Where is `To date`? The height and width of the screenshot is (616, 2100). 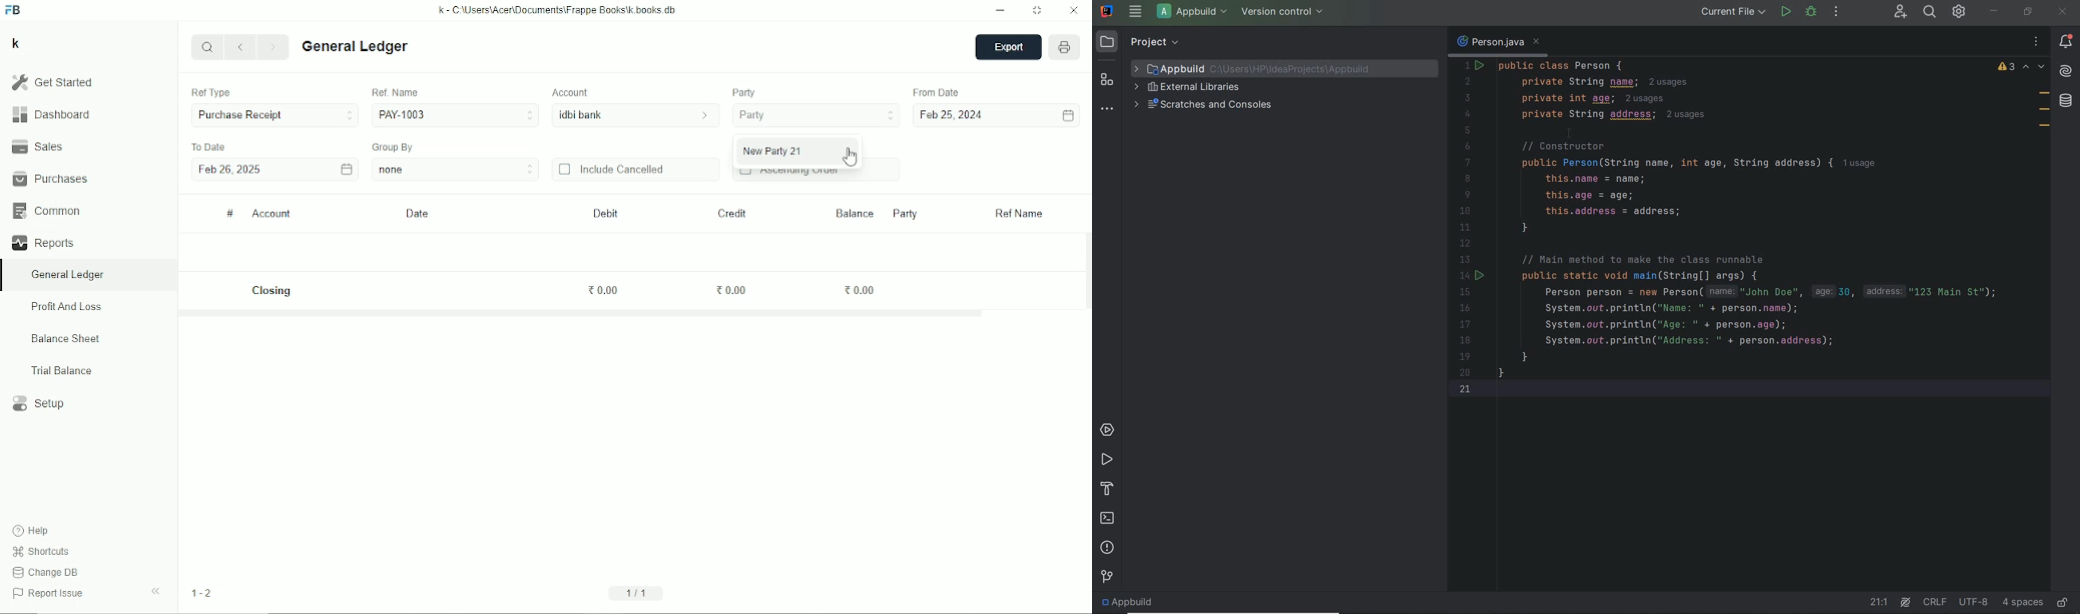 To date is located at coordinates (208, 146).